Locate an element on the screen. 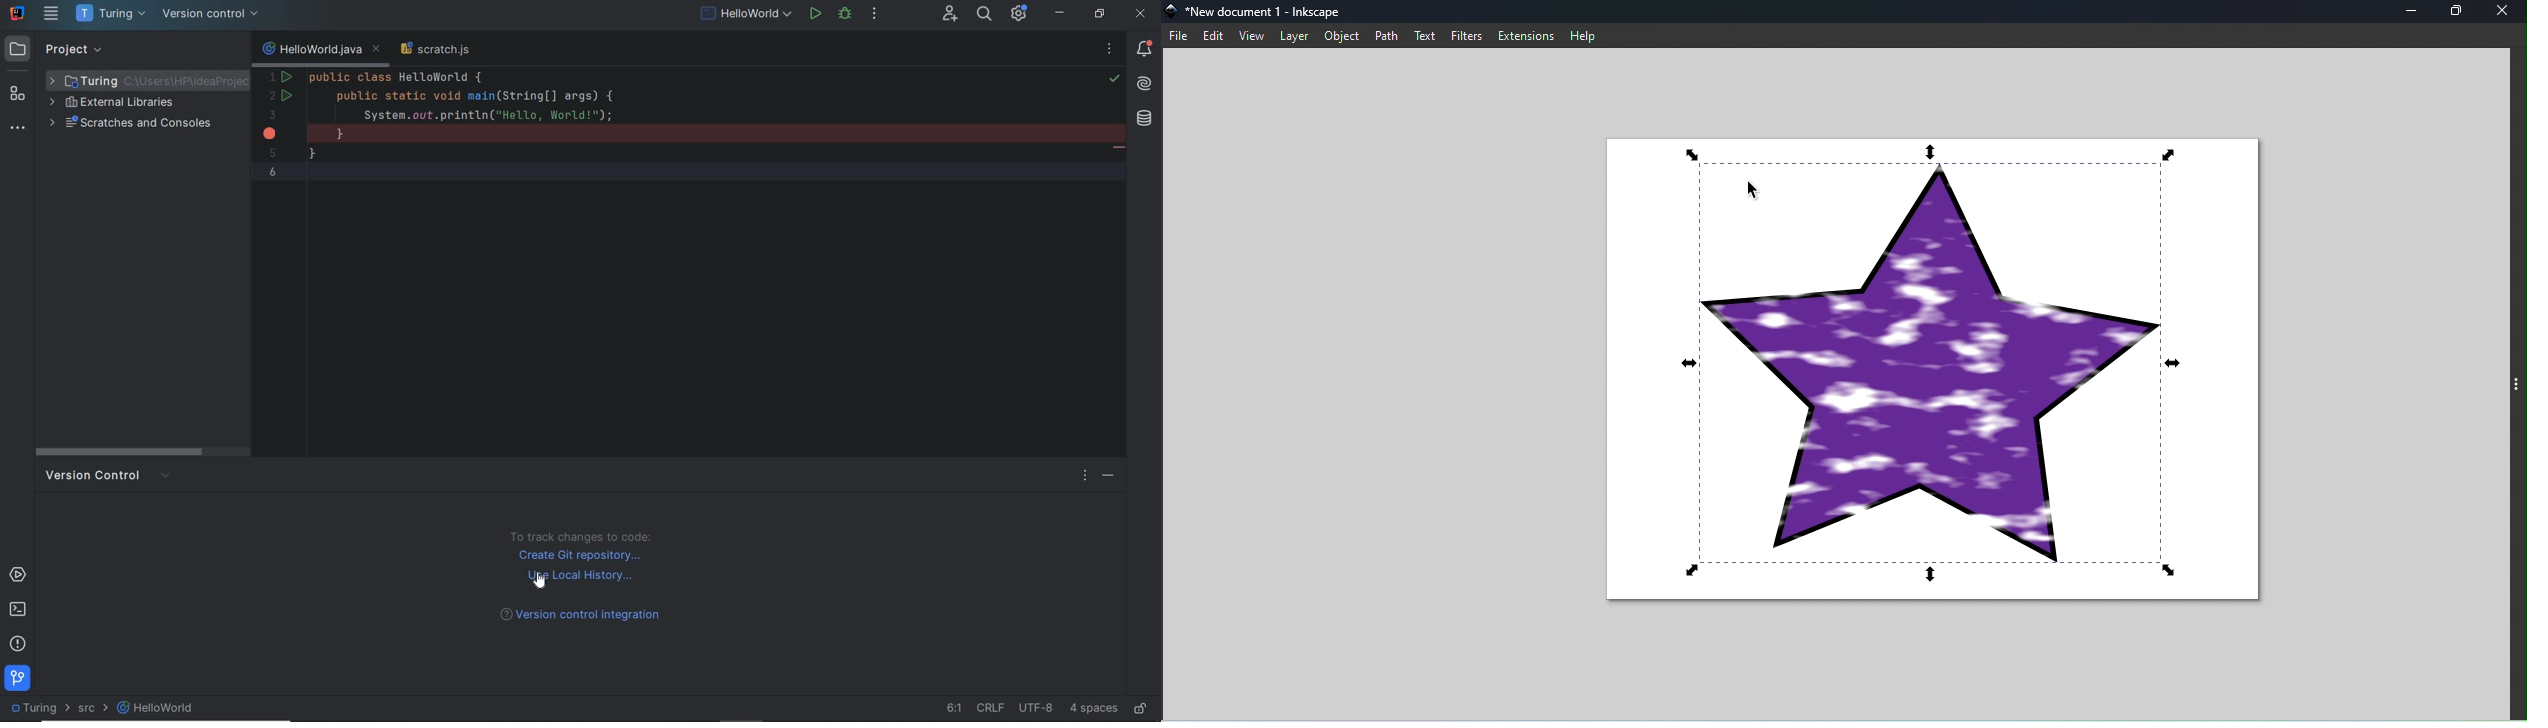 This screenshot has height=728, width=2548. Cursor is located at coordinates (1753, 190).